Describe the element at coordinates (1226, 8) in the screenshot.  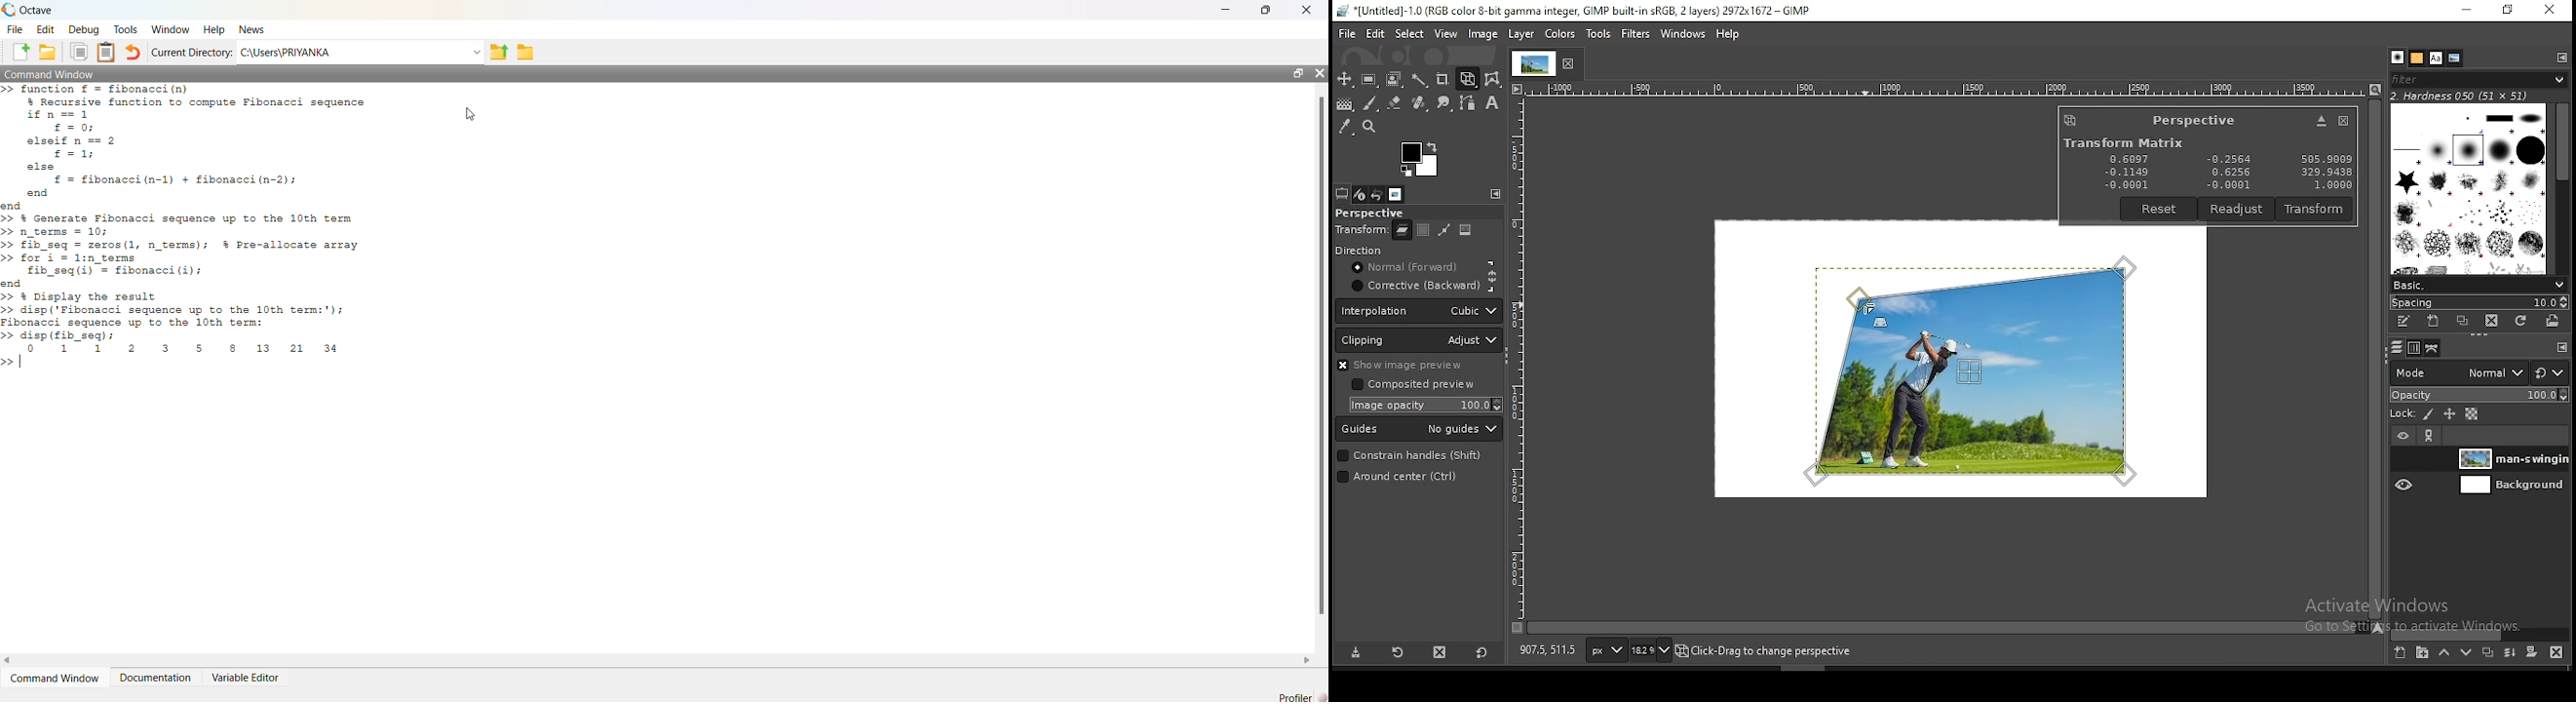
I see `minimise` at that location.